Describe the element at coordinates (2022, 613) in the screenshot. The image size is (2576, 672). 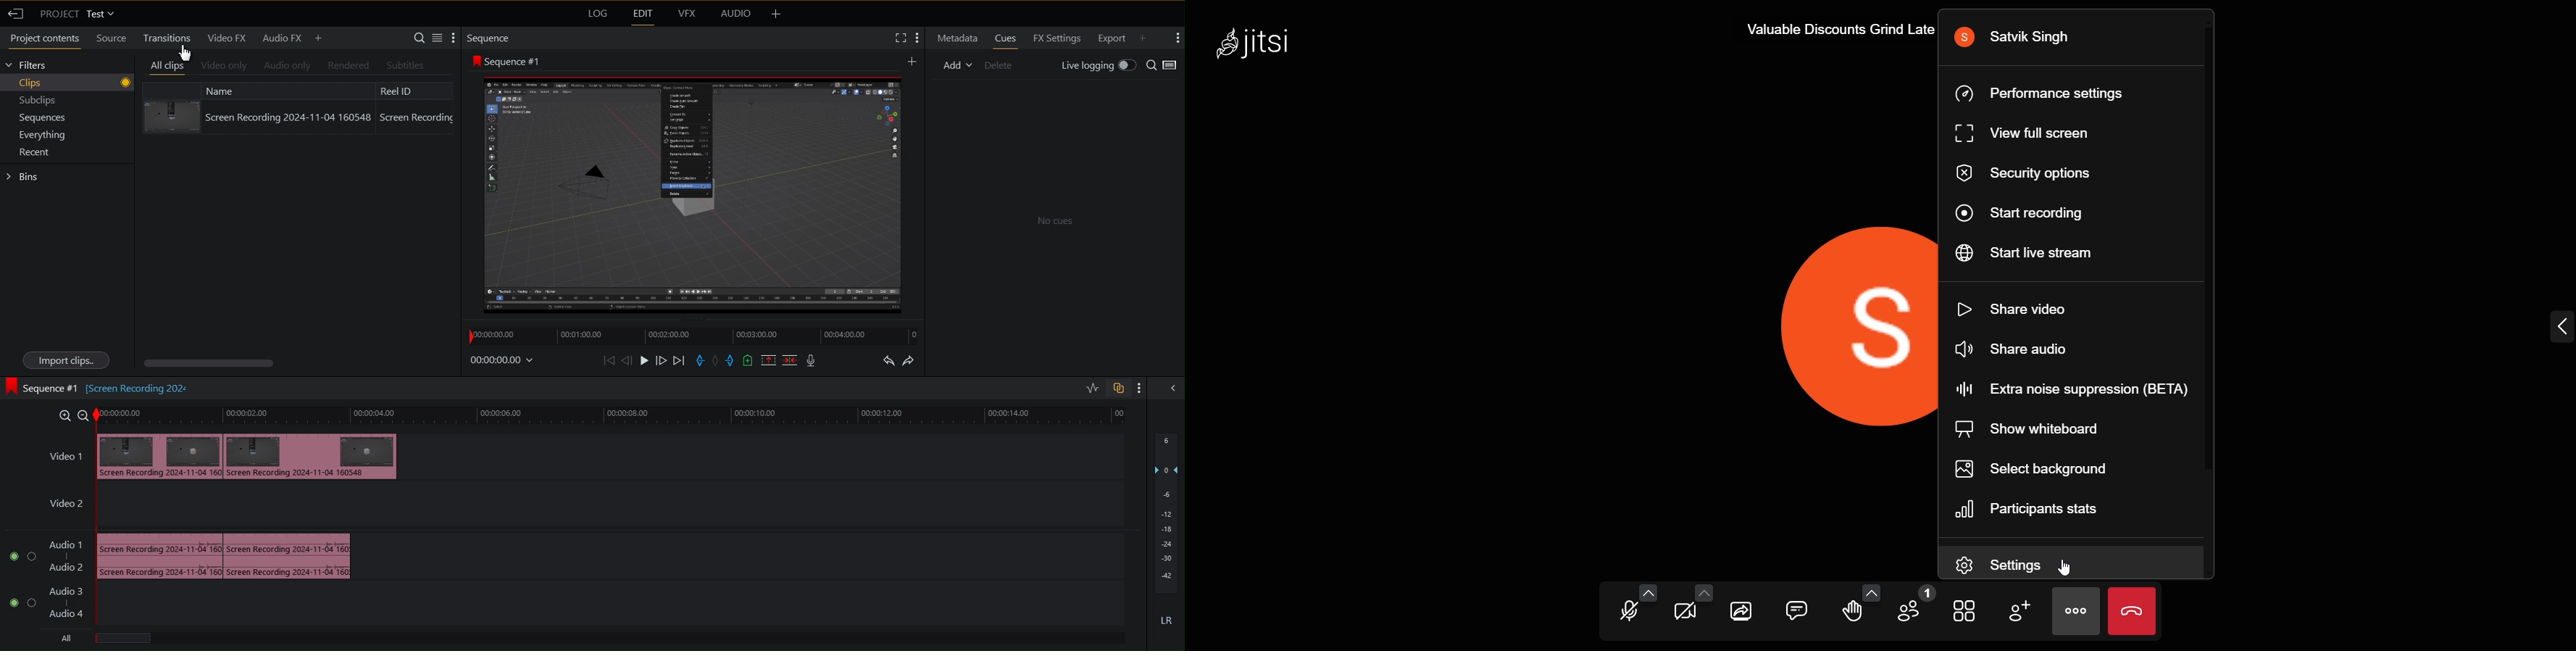
I see `invite people` at that location.